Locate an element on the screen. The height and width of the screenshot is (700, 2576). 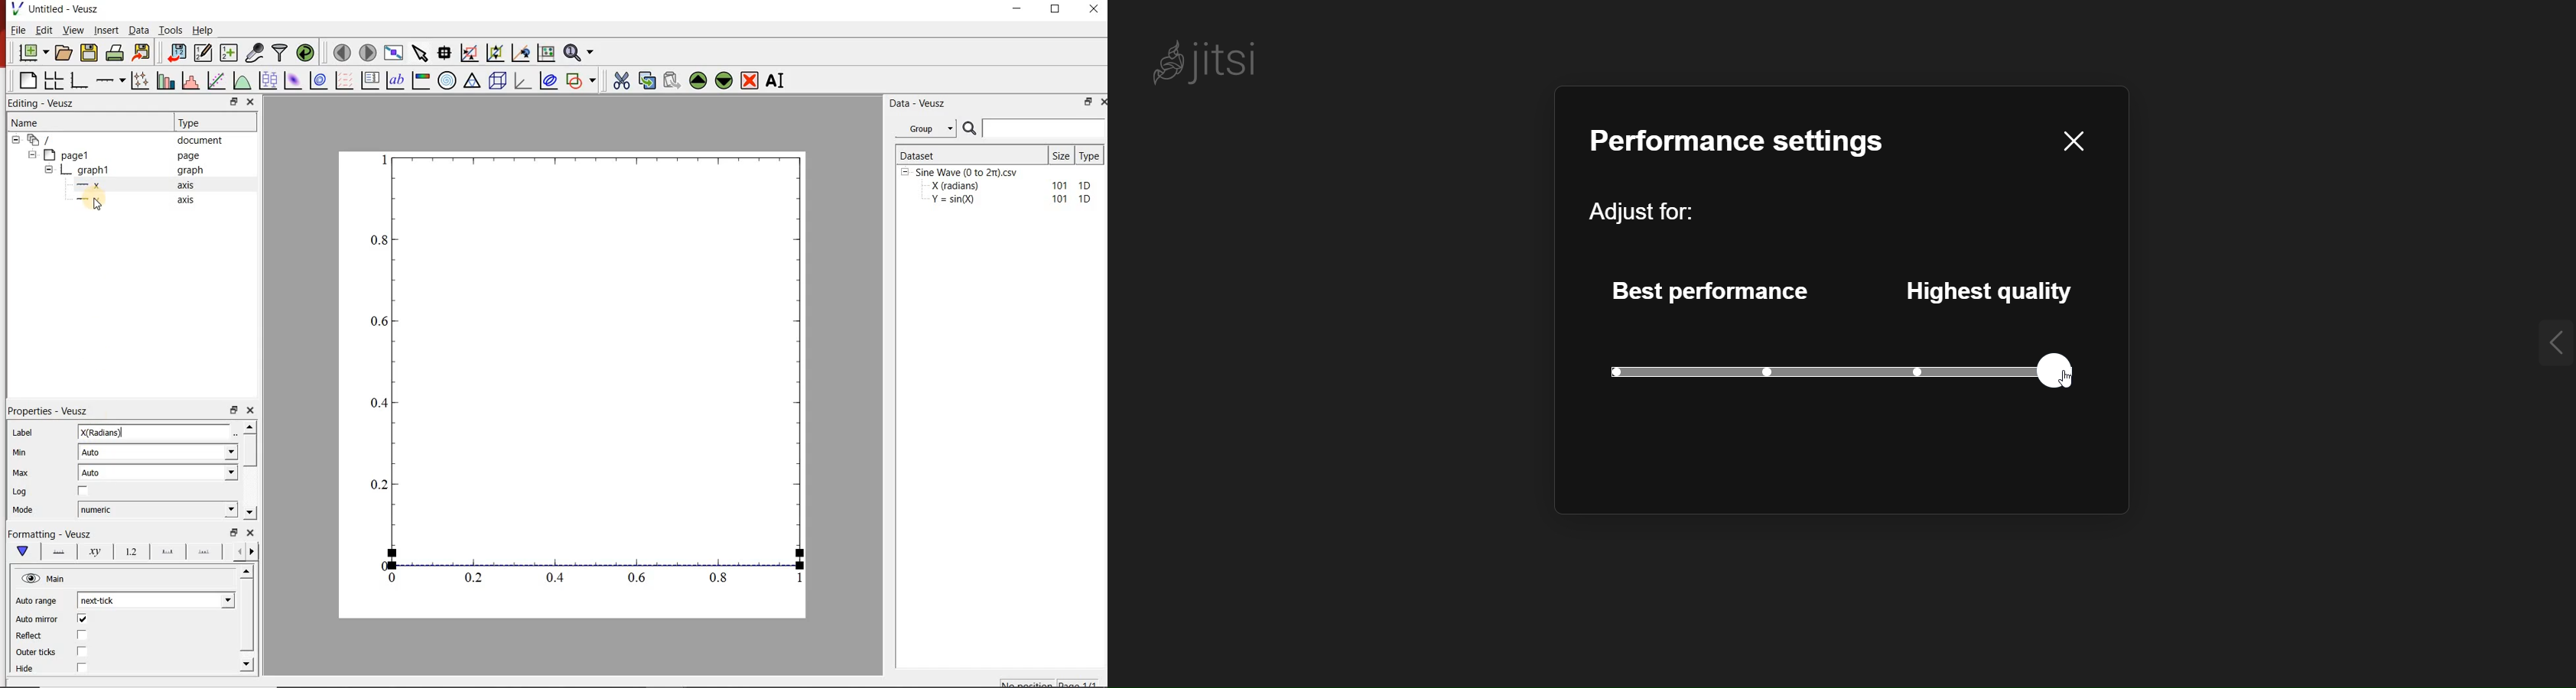
BS —
0.8
0.6
0.4
0.2
0 0.2 0.4 0.6 0.8 1 is located at coordinates (589, 374).